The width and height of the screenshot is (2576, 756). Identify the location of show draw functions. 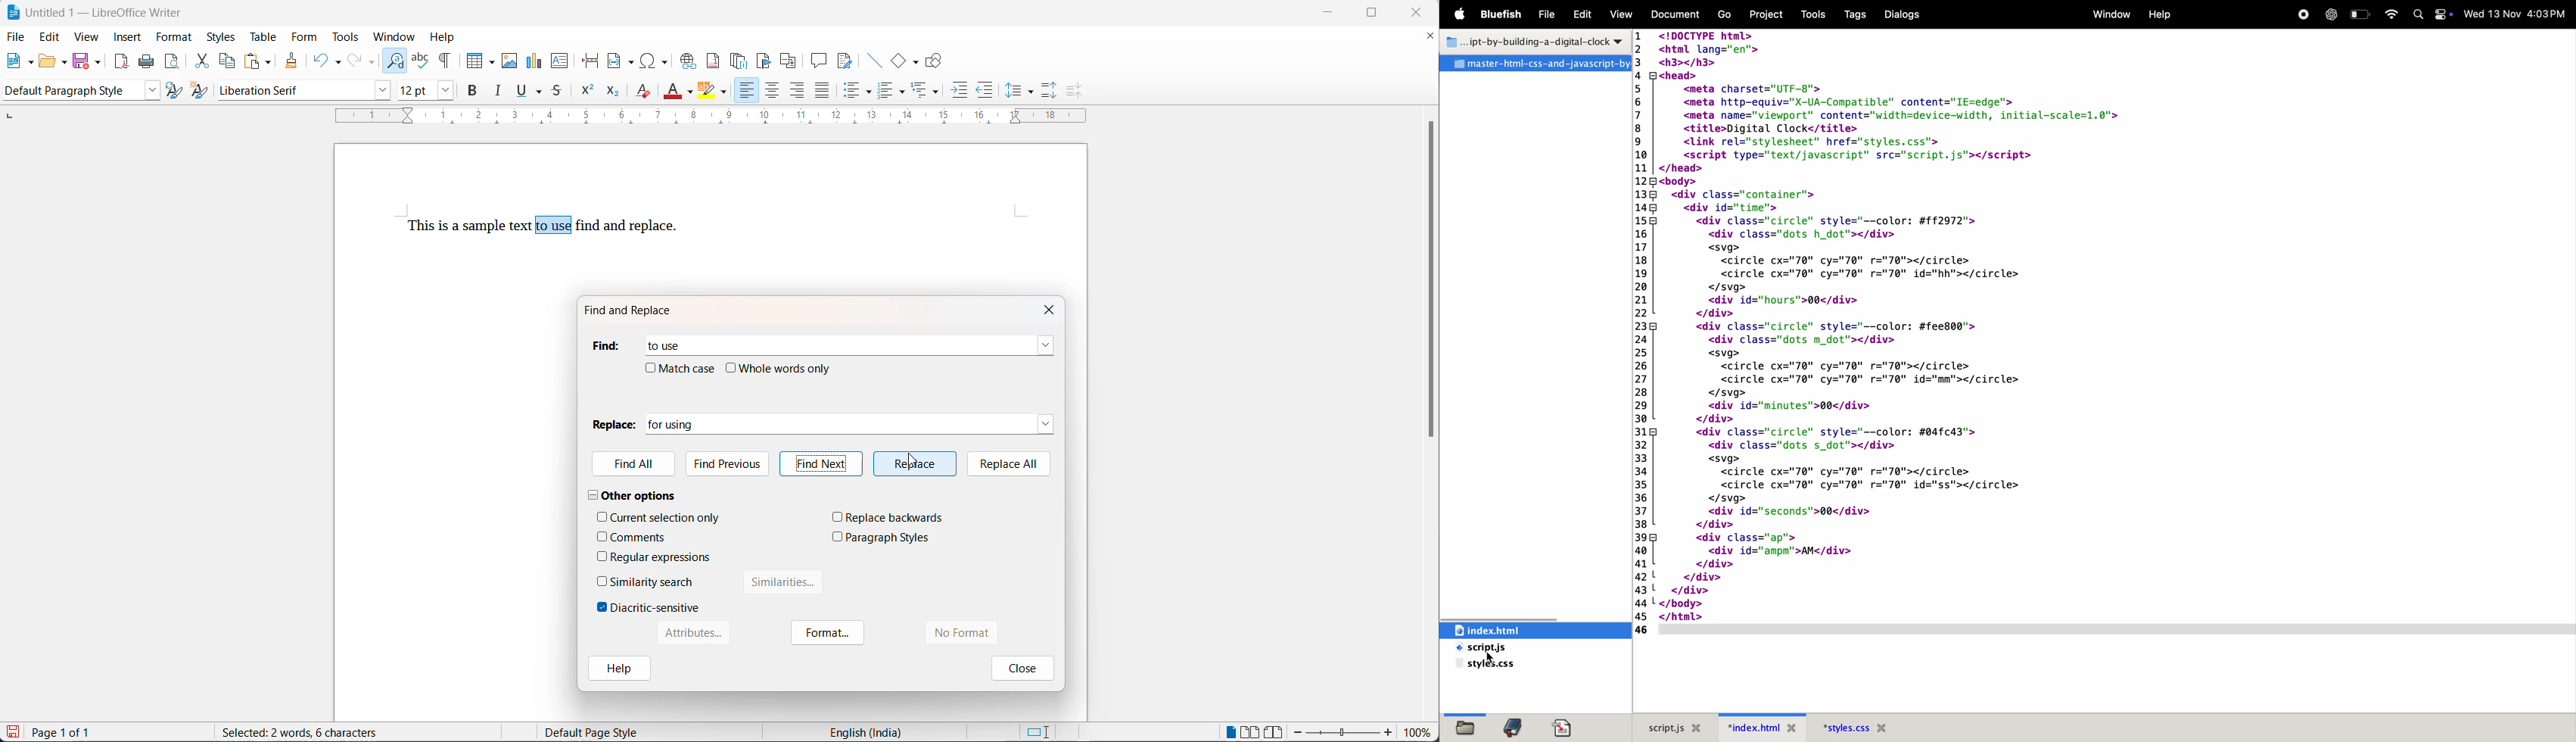
(935, 61).